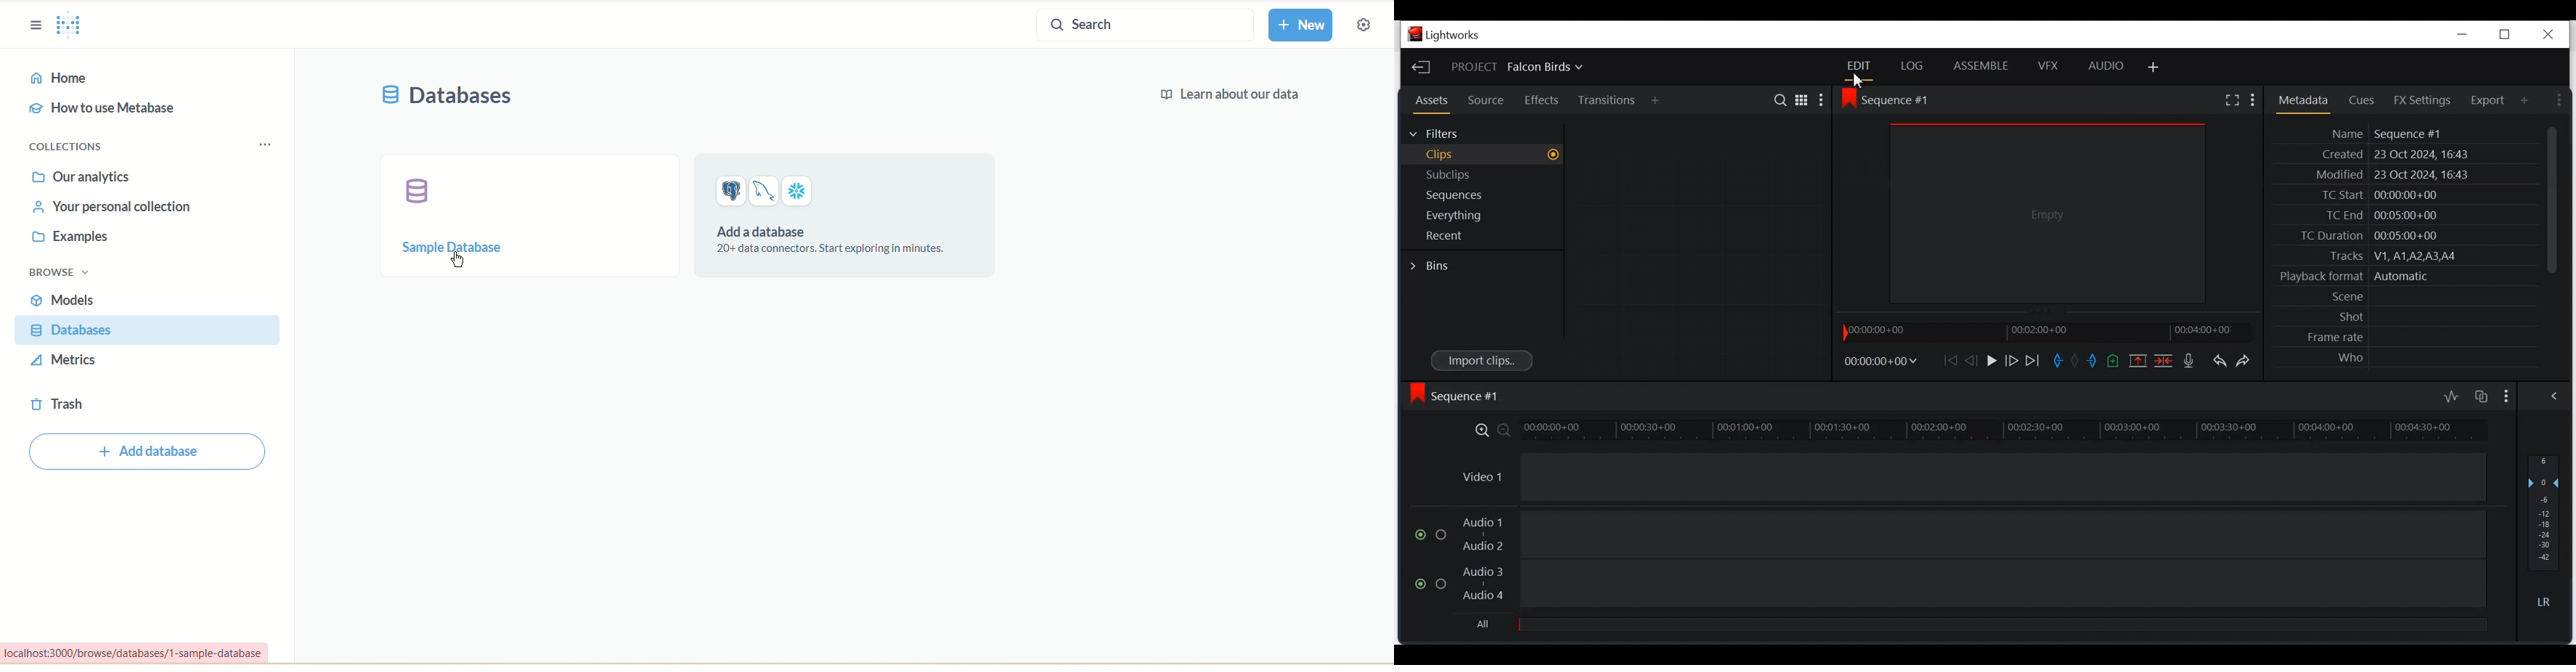 The height and width of the screenshot is (672, 2576). I want to click on Cues, so click(2361, 102).